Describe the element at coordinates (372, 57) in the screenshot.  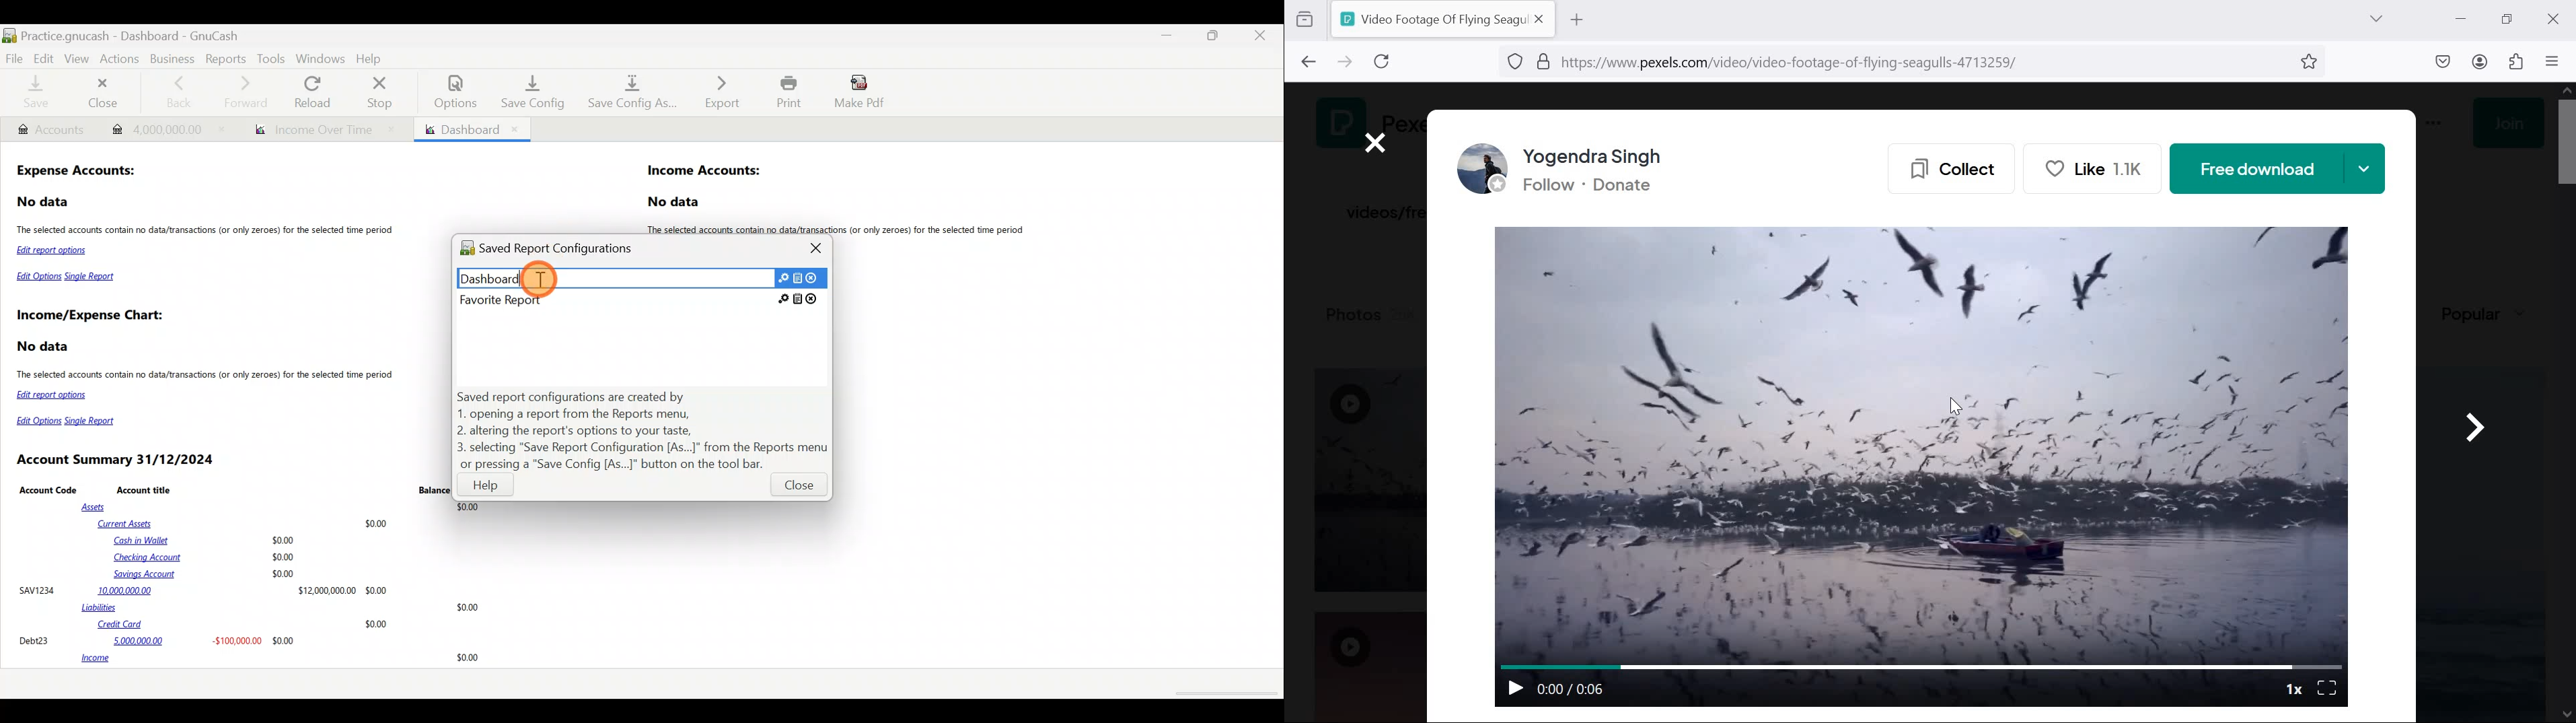
I see `Help` at that location.